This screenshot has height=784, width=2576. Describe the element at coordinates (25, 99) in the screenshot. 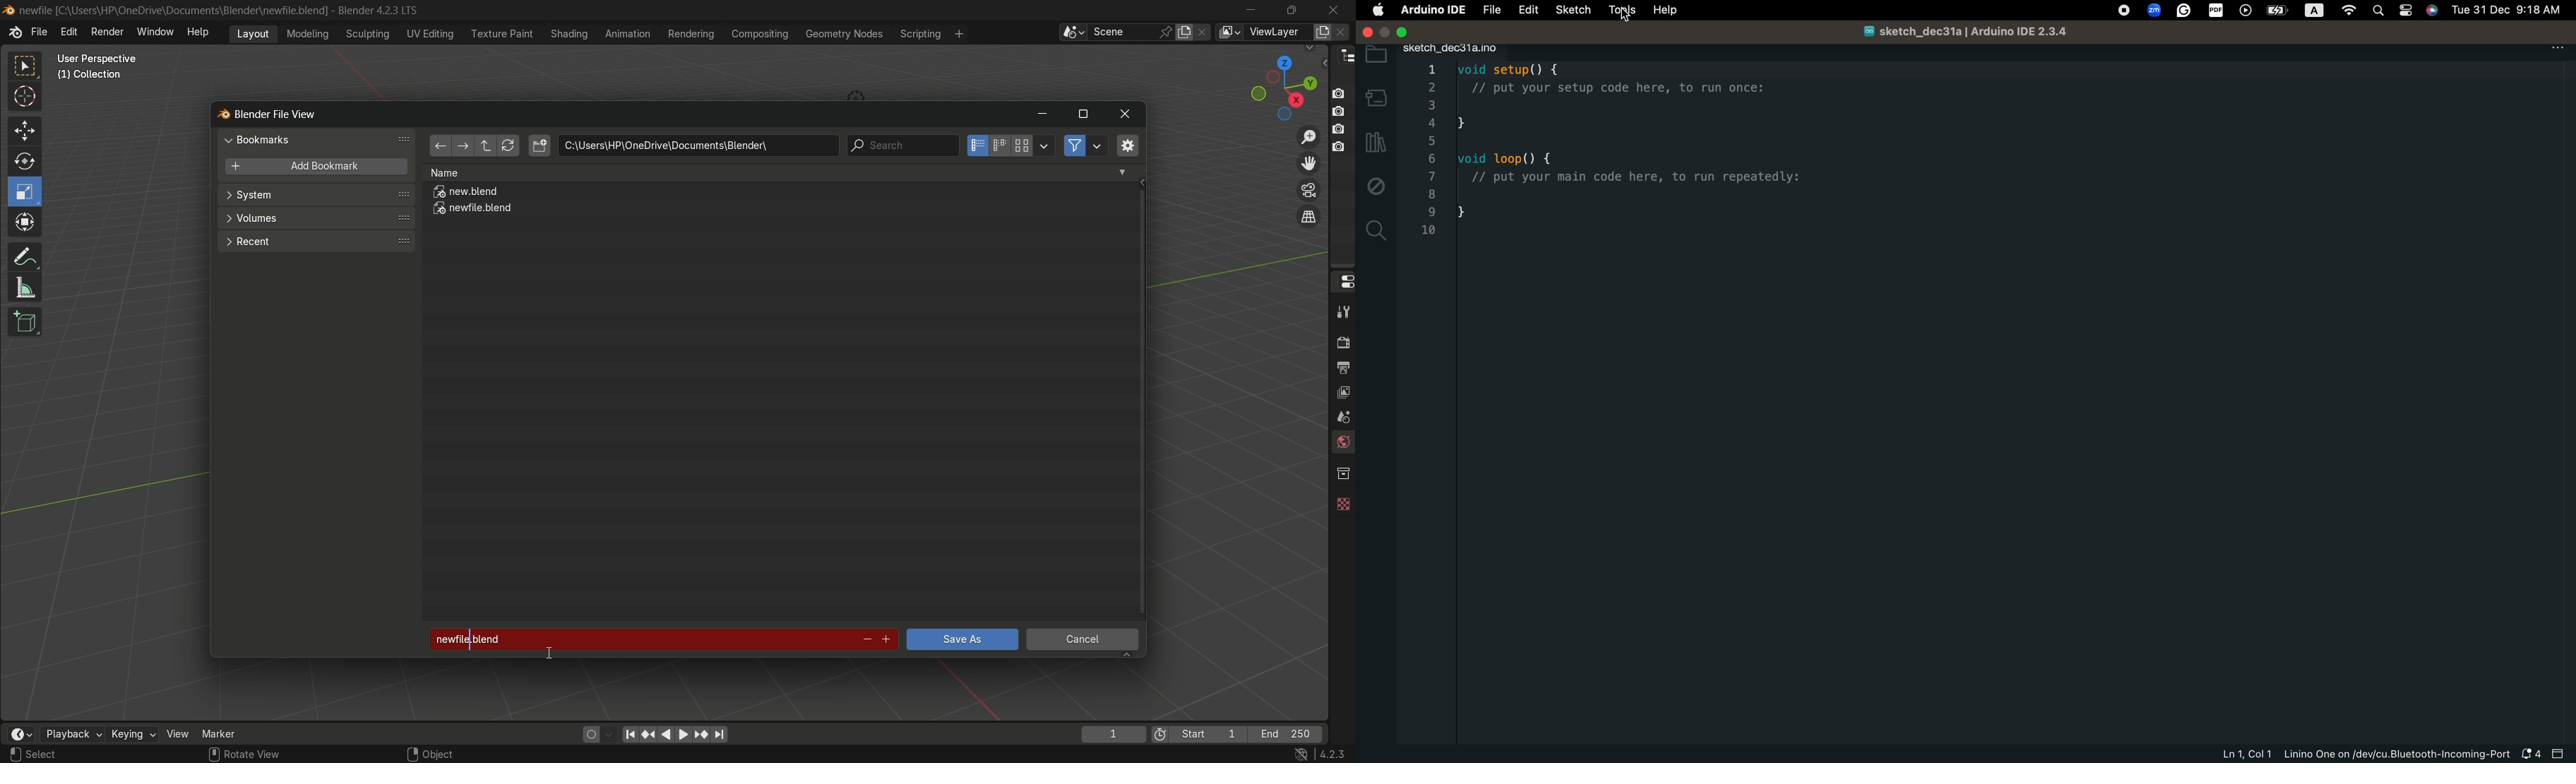

I see `cursor` at that location.